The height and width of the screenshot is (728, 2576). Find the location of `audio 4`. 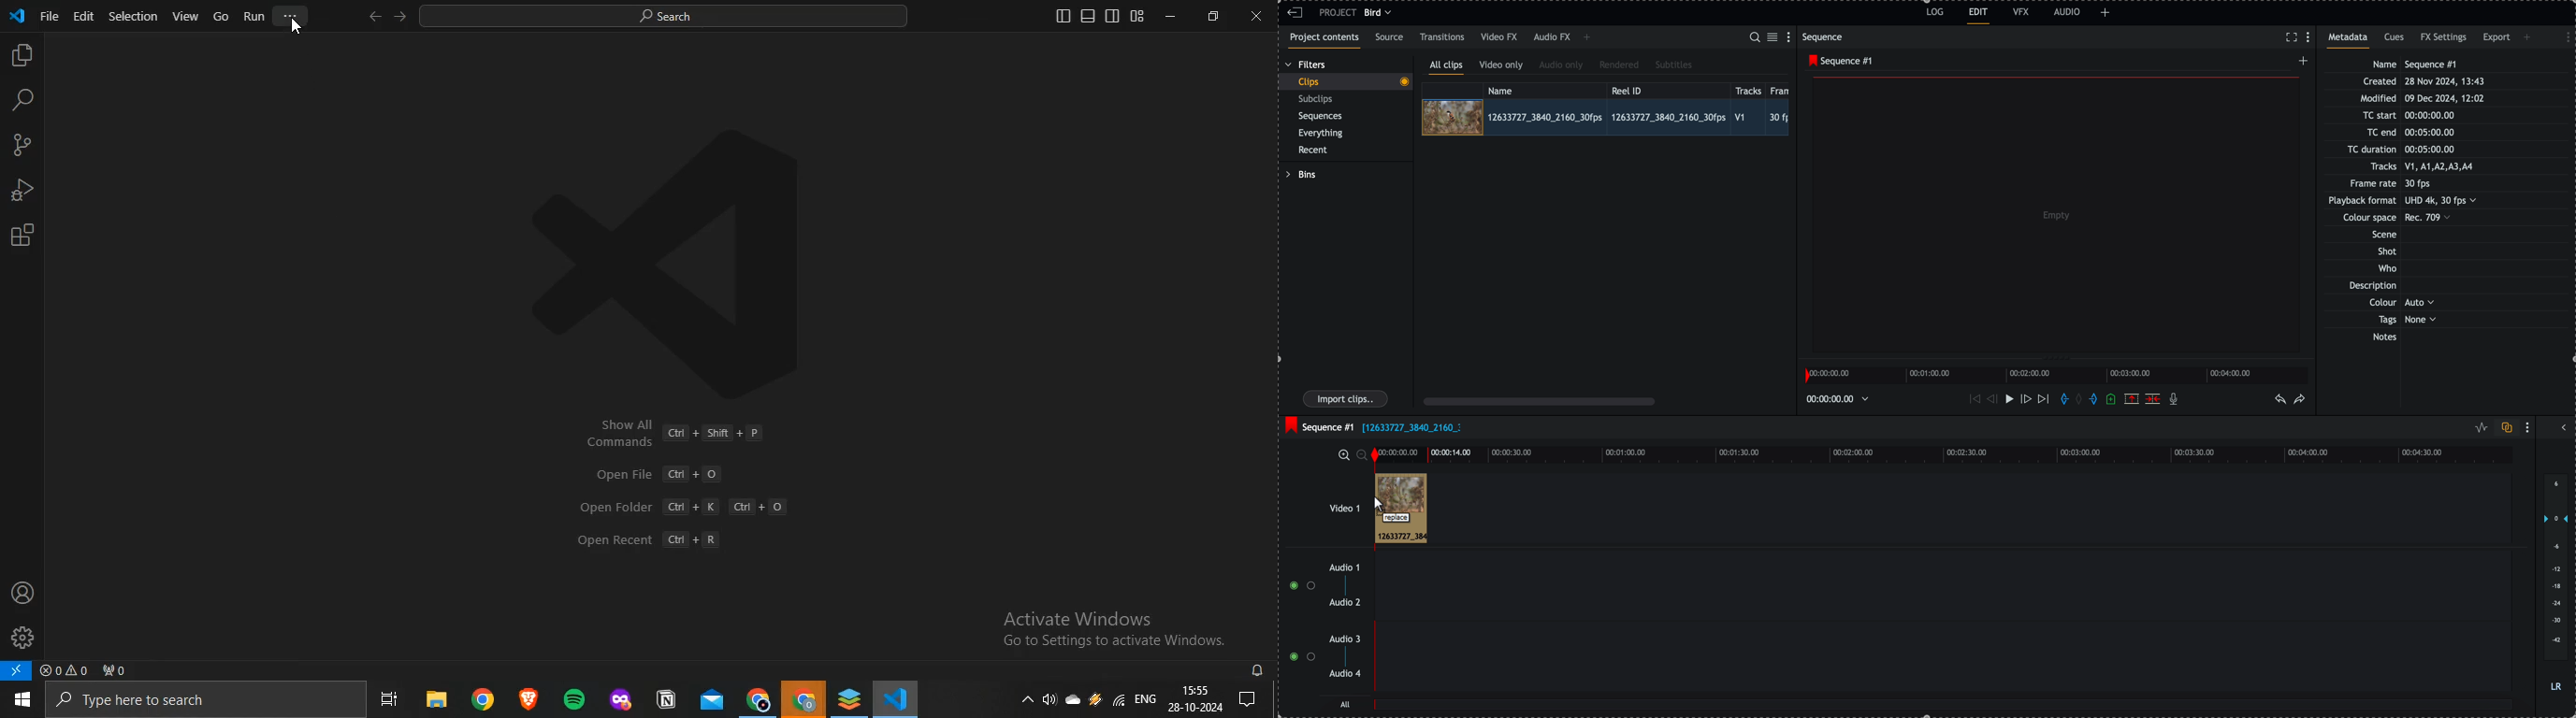

audio 4 is located at coordinates (1344, 674).